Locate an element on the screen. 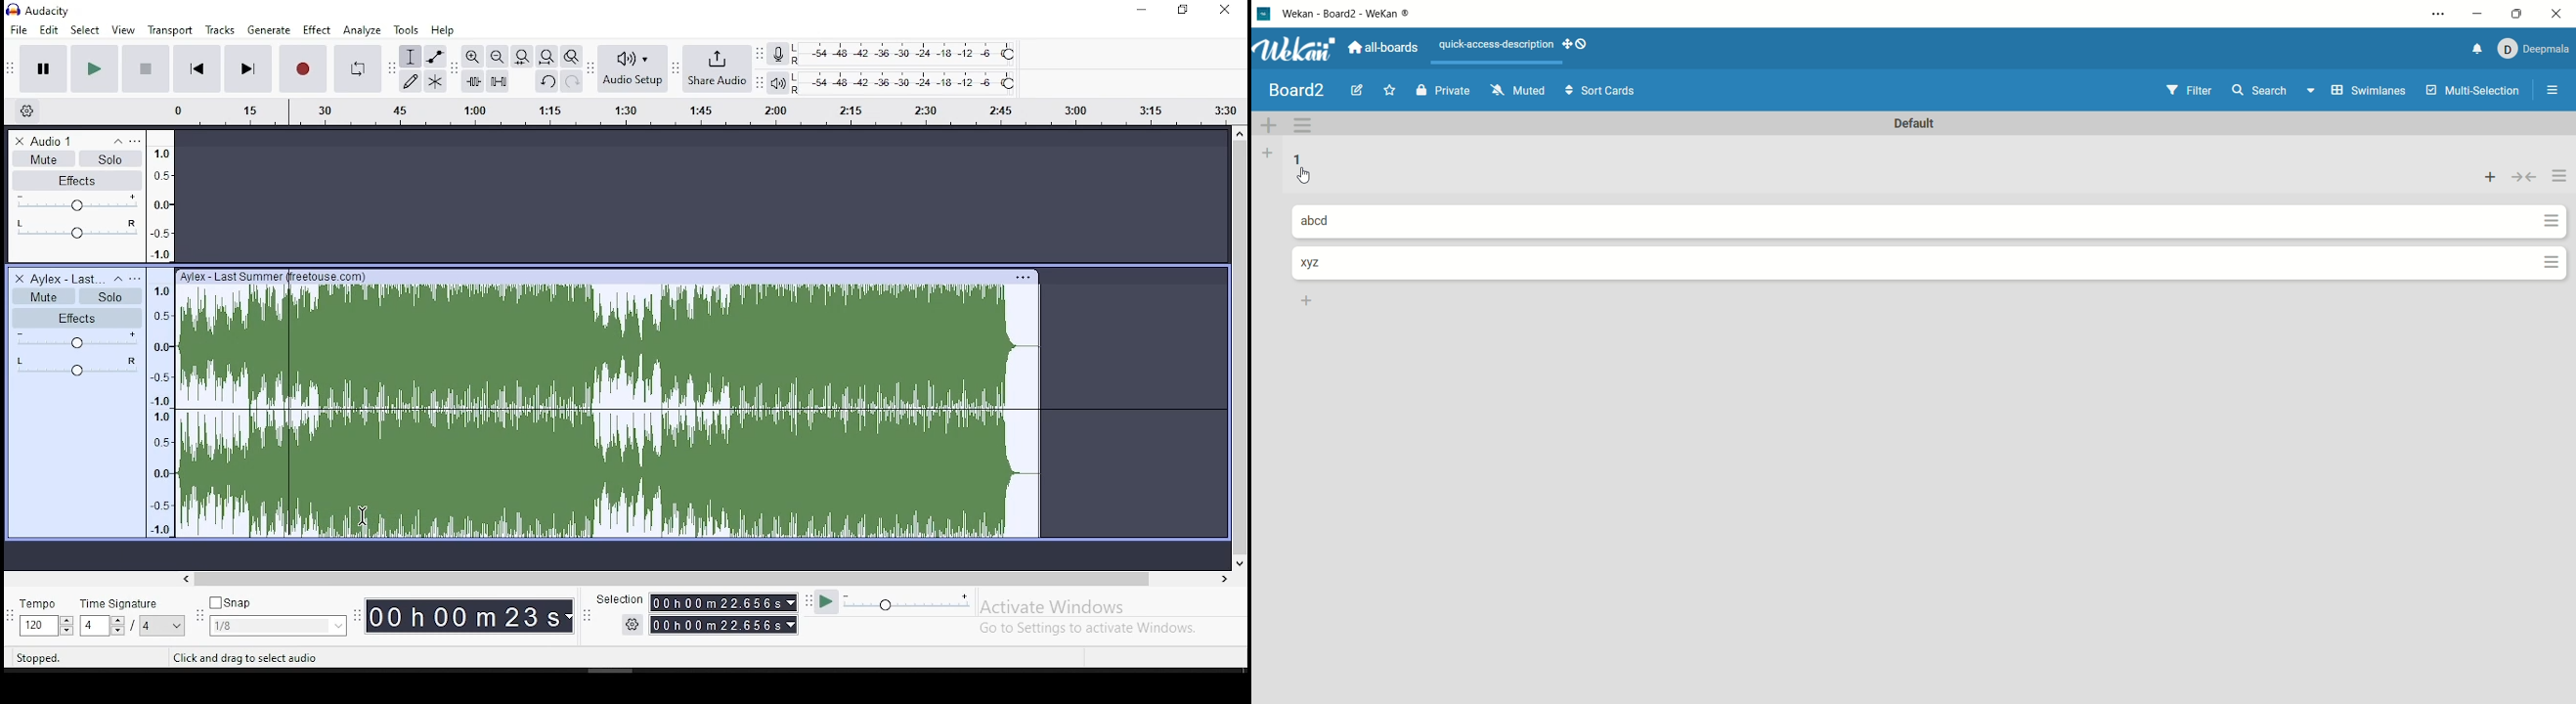  stopped is located at coordinates (40, 659).